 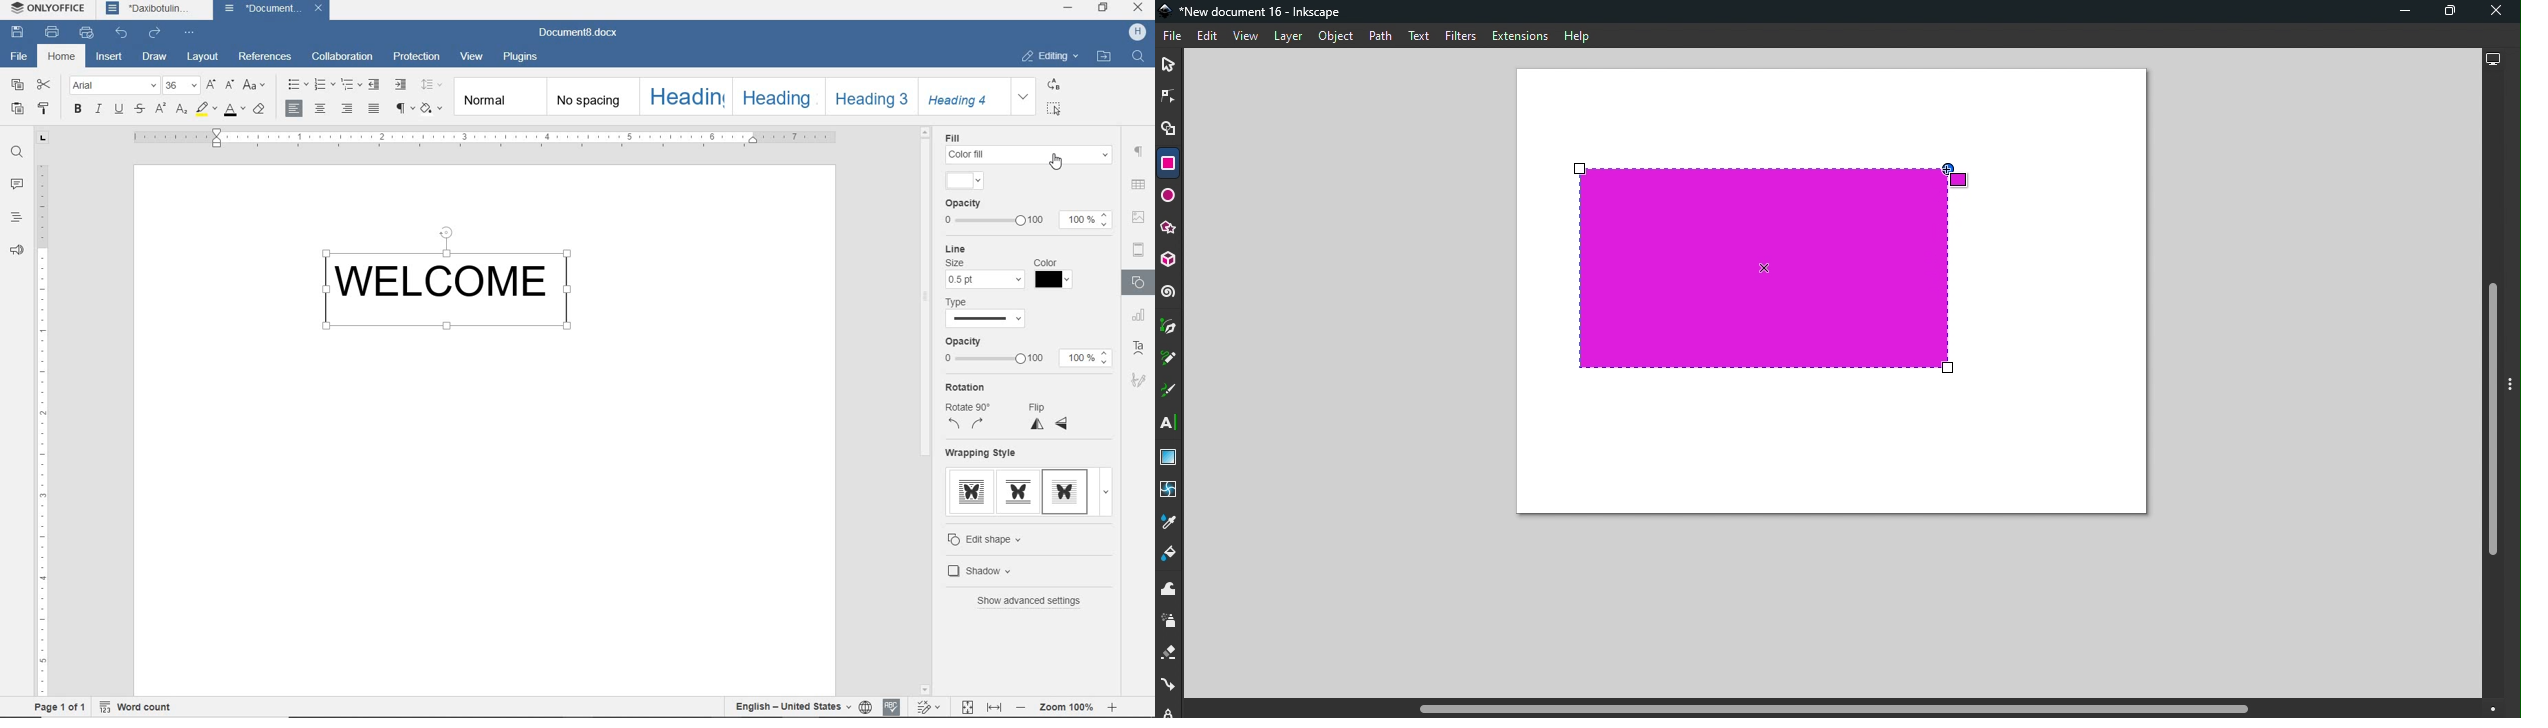 I want to click on CHART, so click(x=1142, y=316).